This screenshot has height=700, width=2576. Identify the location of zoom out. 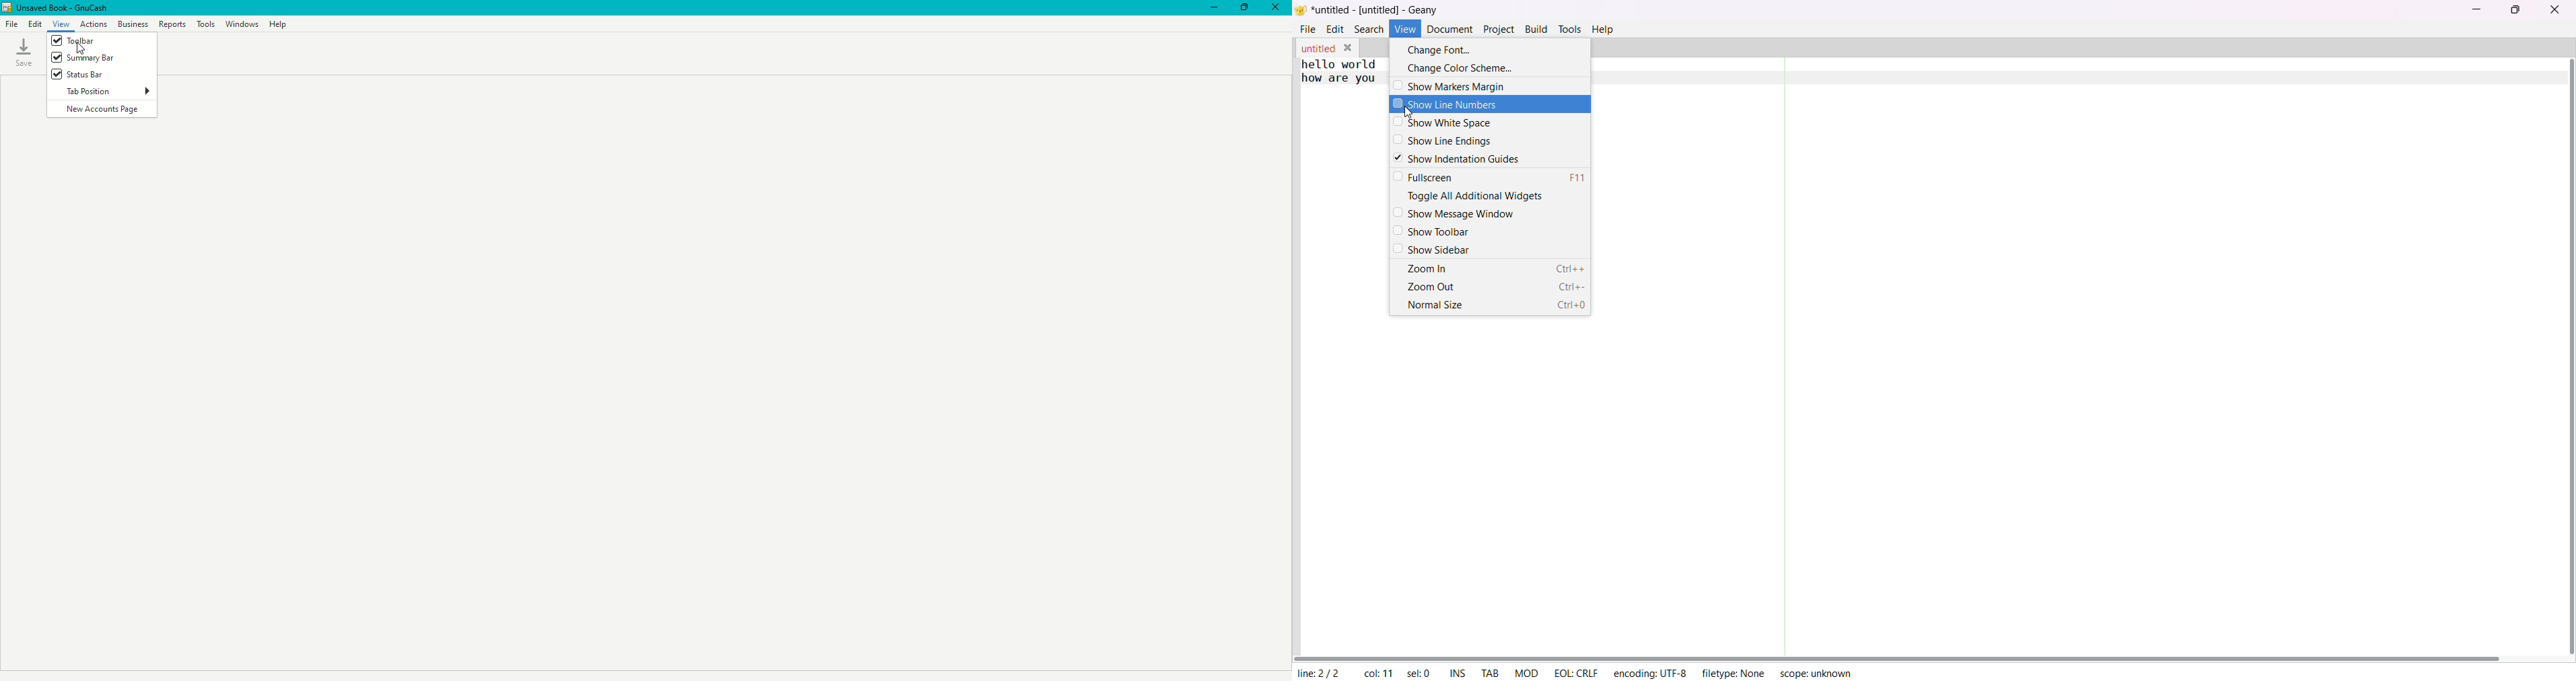
(1497, 286).